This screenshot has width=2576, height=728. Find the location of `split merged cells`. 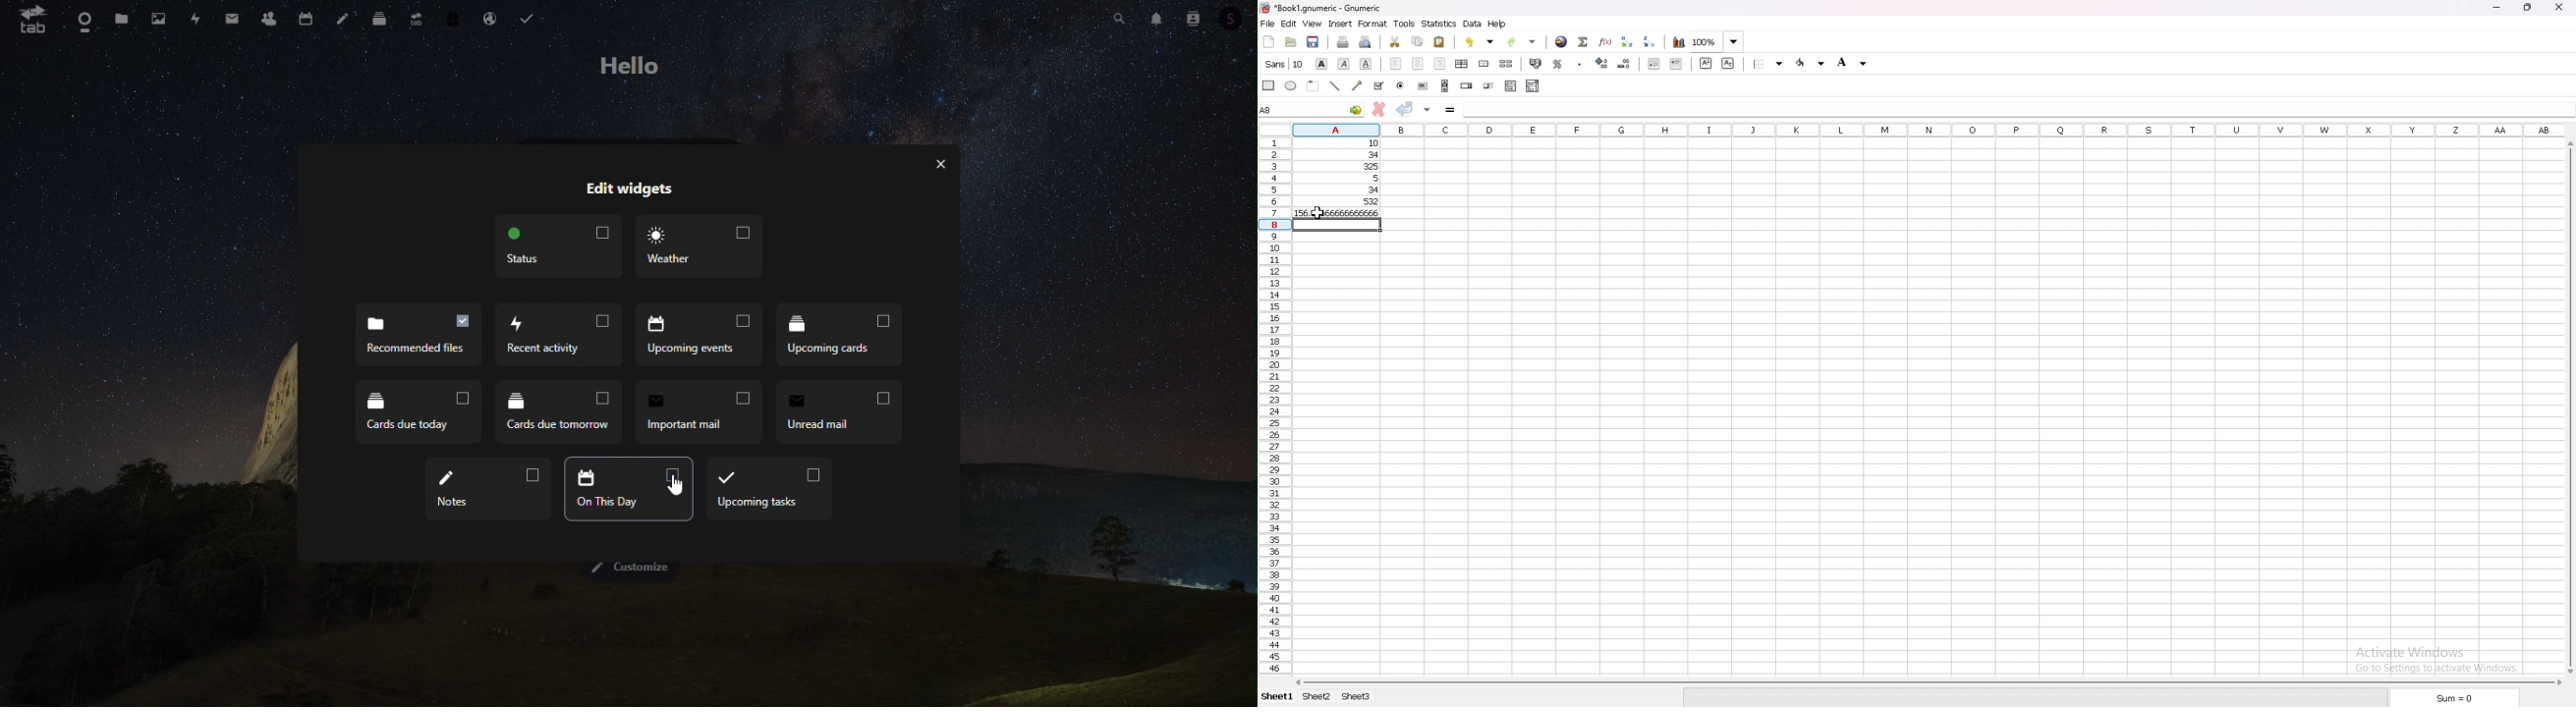

split merged cells is located at coordinates (1506, 63).